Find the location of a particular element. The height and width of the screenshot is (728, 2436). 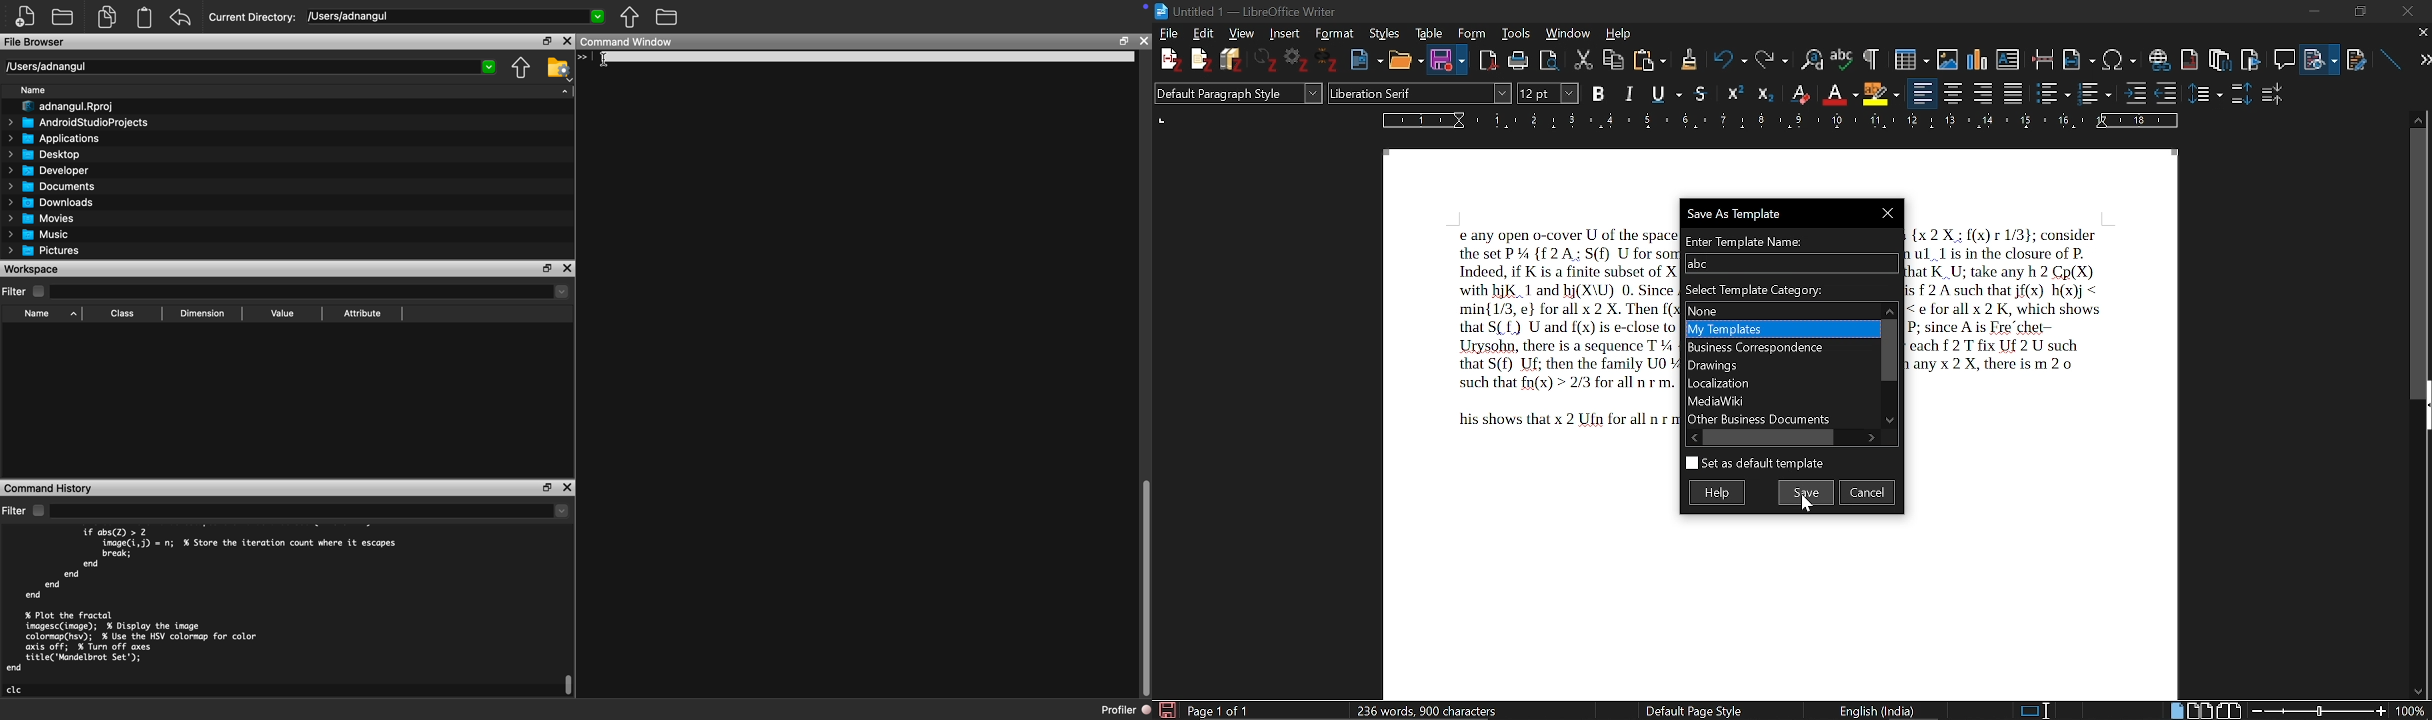

Move left is located at coordinates (1691, 437).